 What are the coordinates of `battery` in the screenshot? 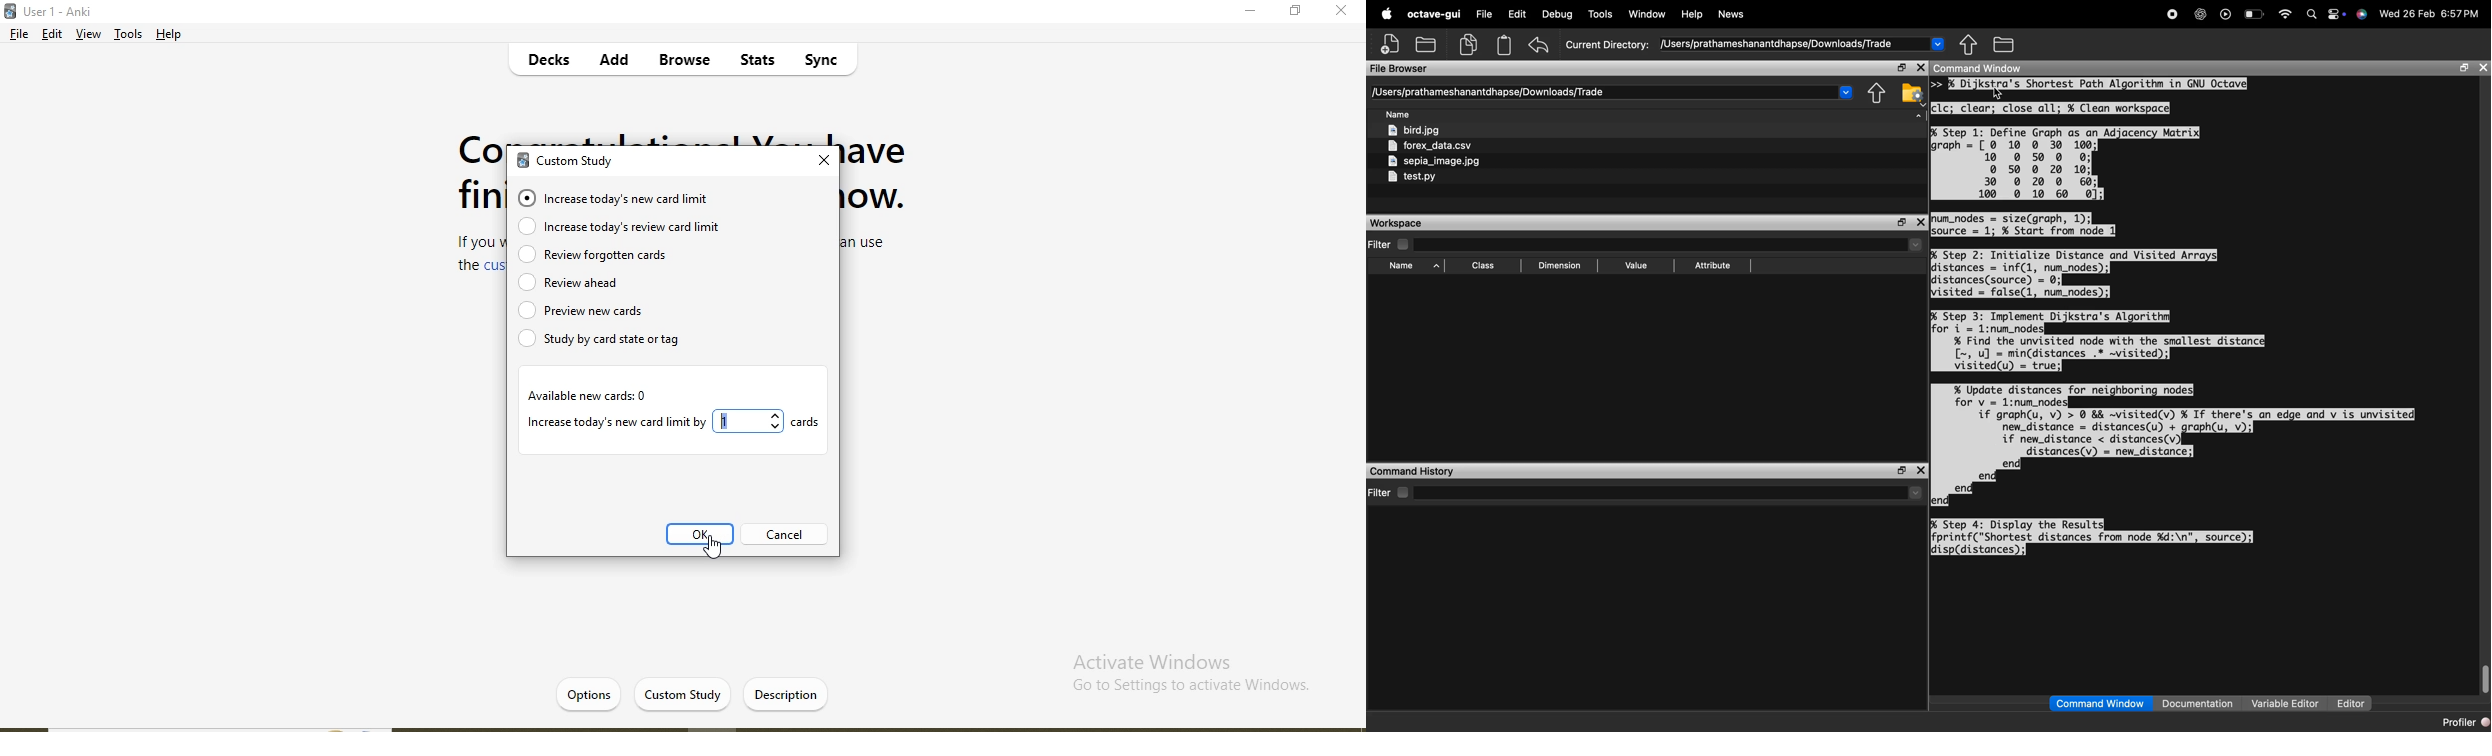 It's located at (2257, 15).